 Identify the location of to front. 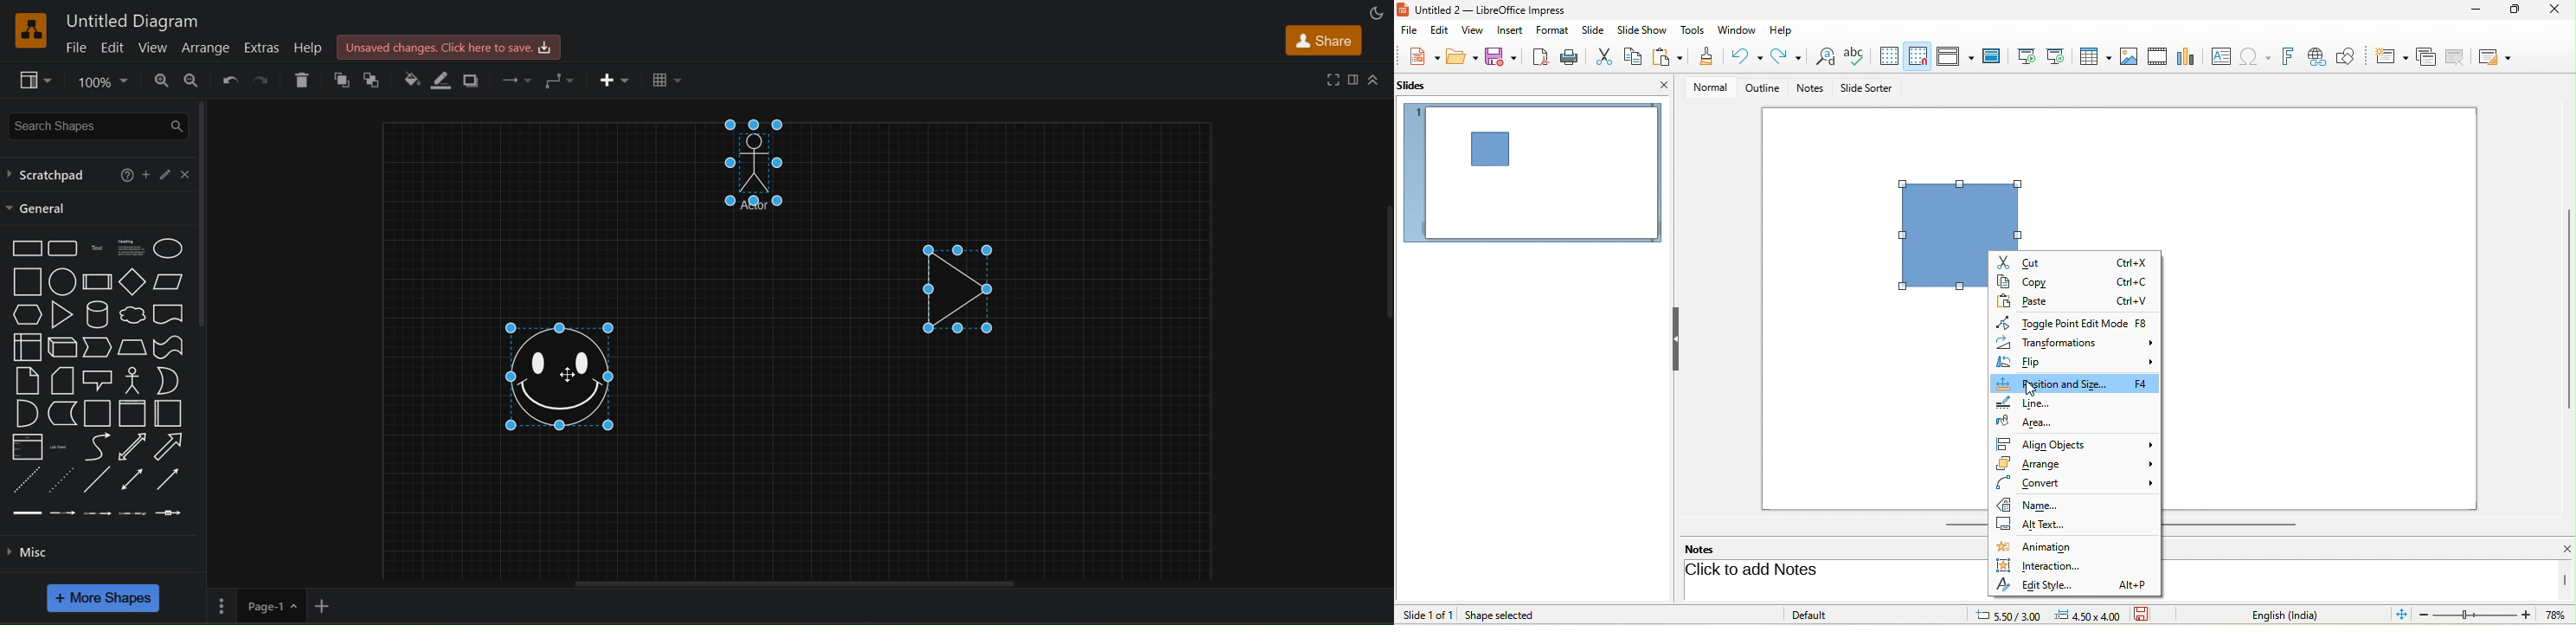
(341, 77).